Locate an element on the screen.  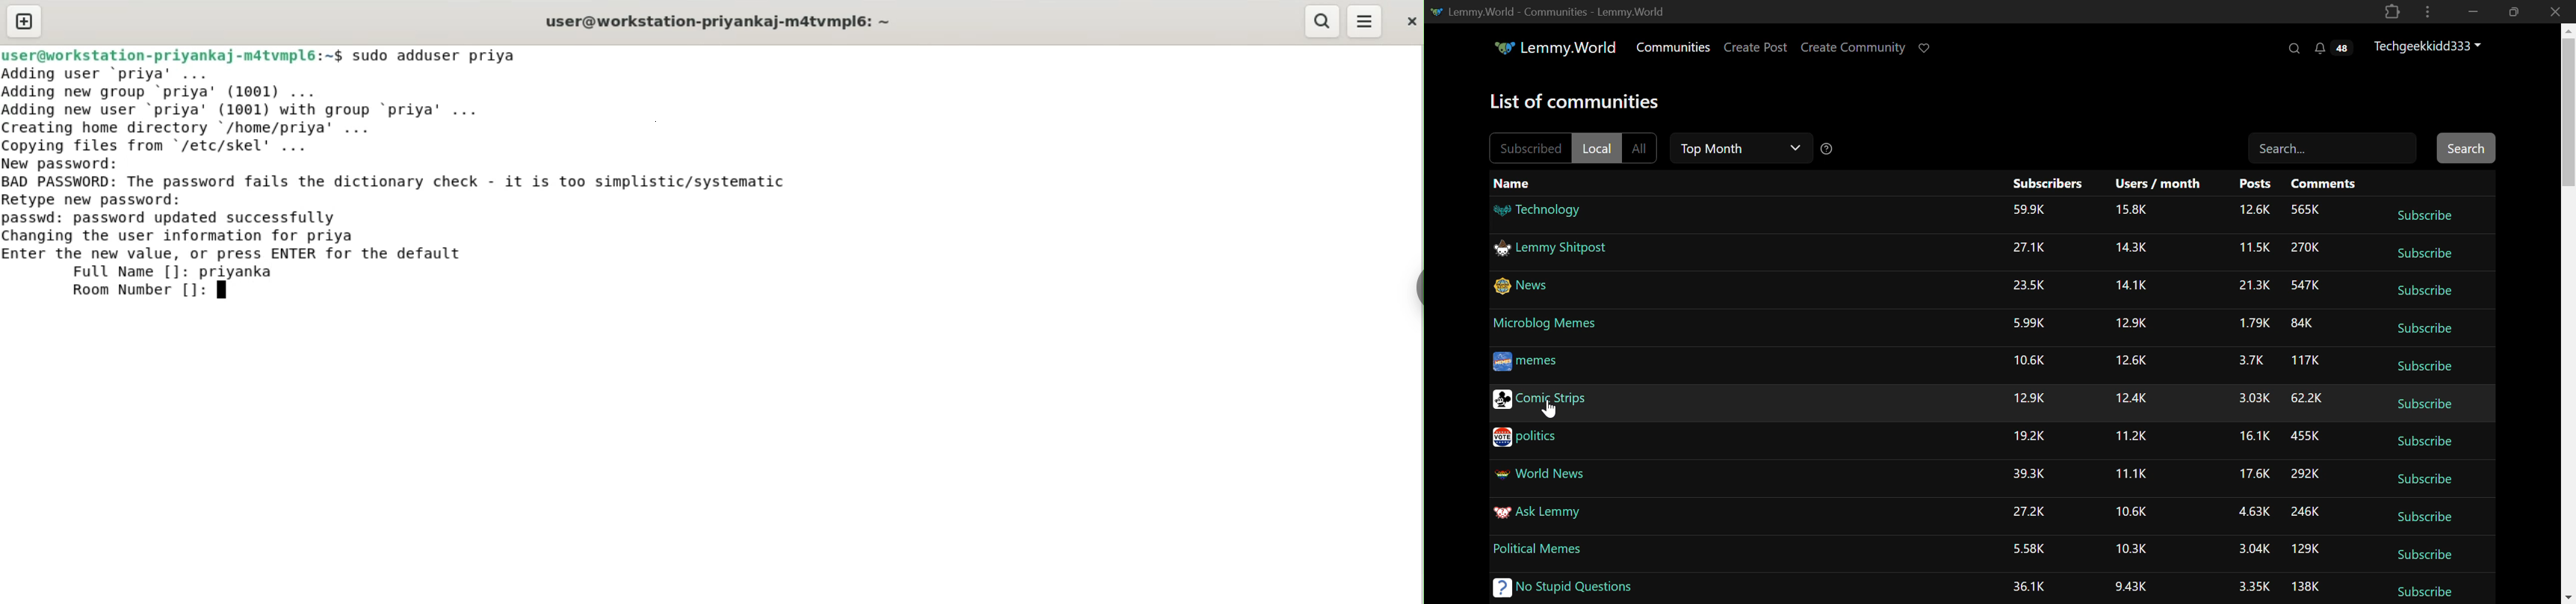
27.2K is located at coordinates (2032, 514).